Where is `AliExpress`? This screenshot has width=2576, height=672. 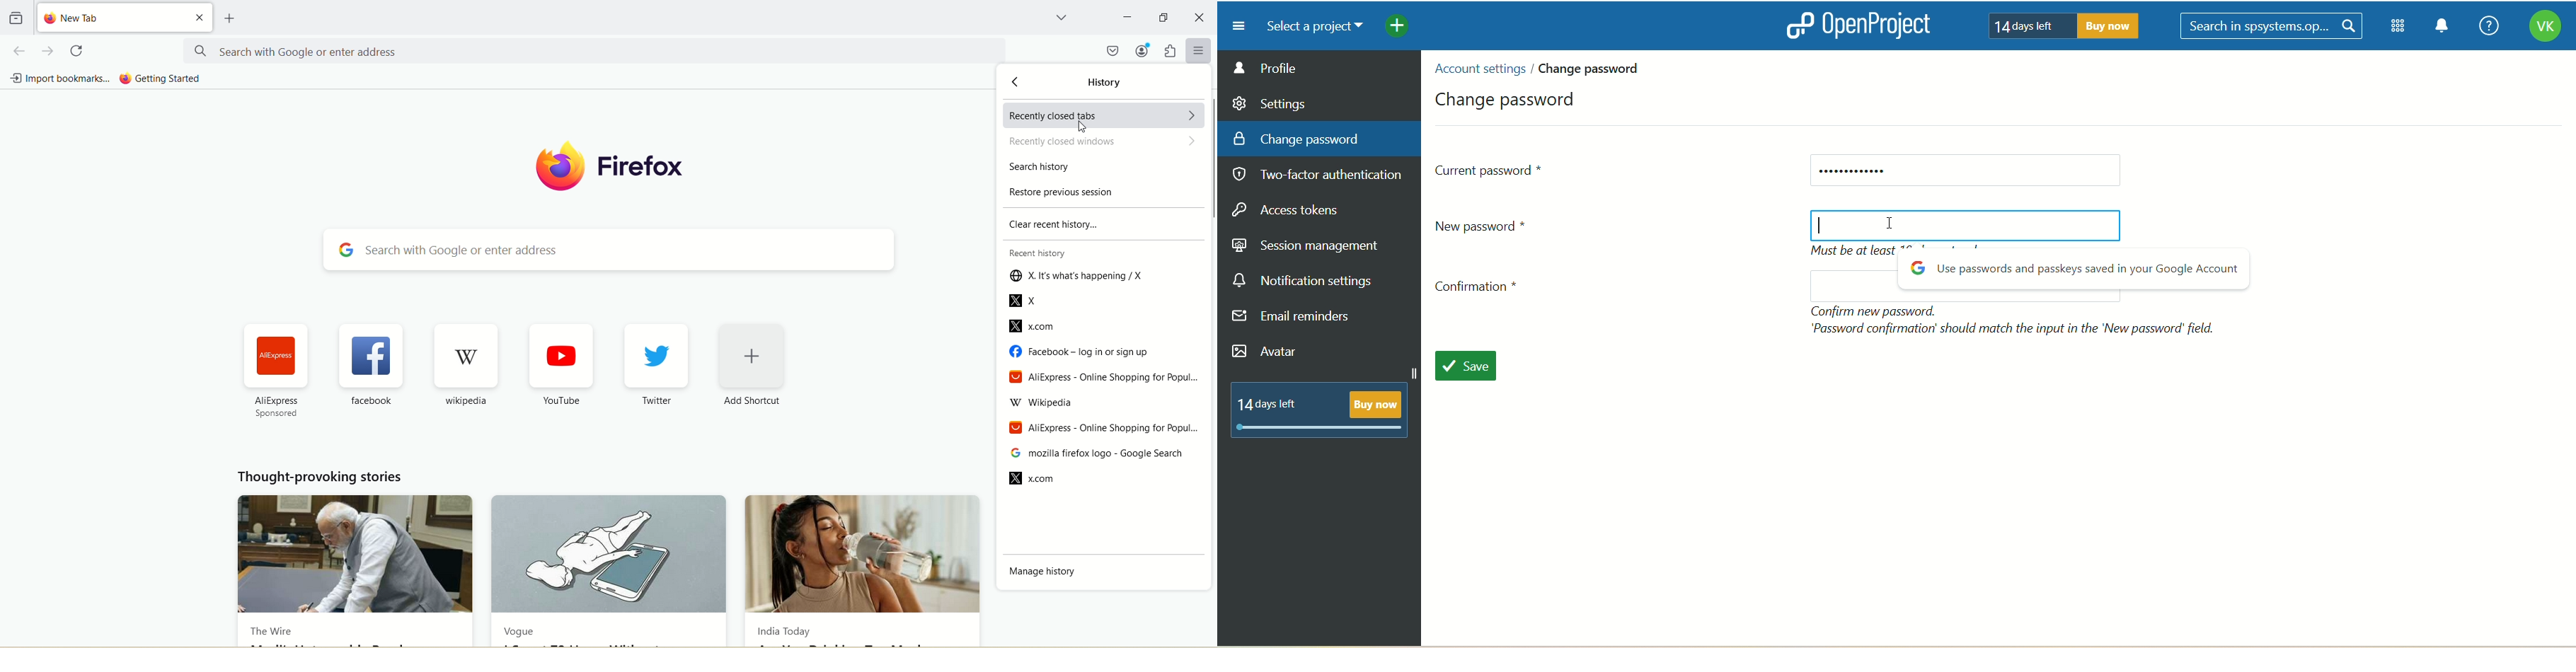 AliExpress is located at coordinates (1106, 376).